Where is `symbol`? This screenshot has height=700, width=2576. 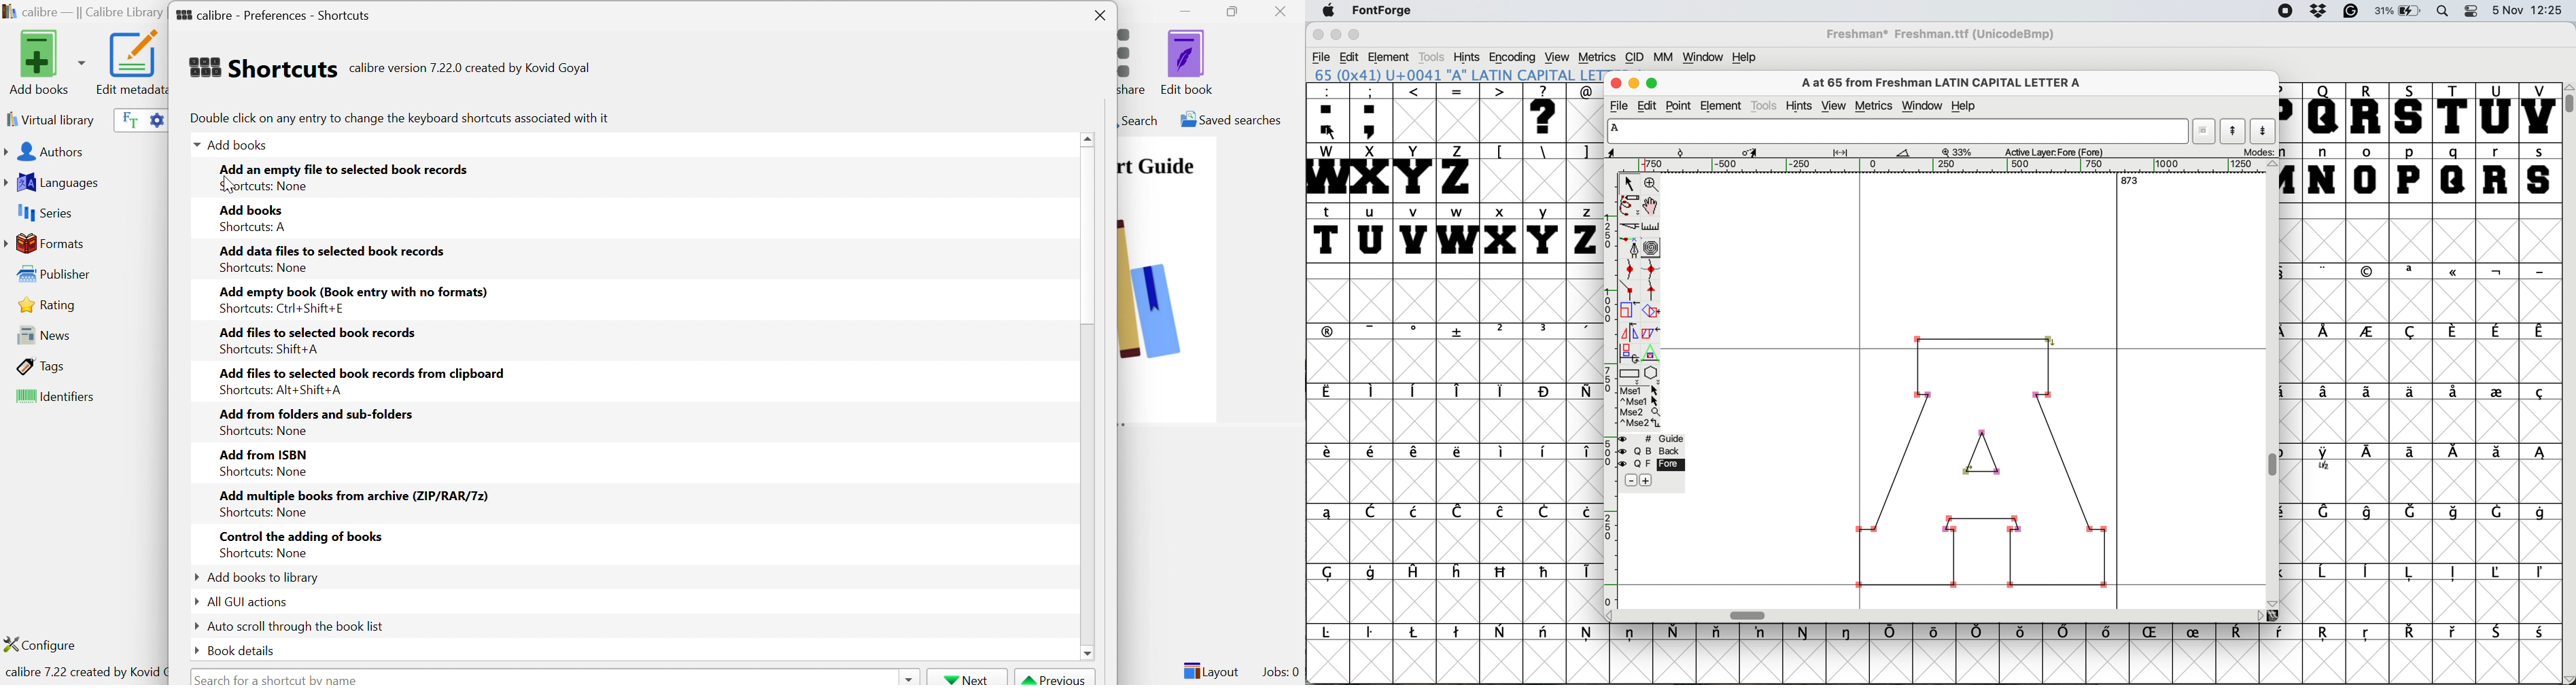 symbol is located at coordinates (1374, 454).